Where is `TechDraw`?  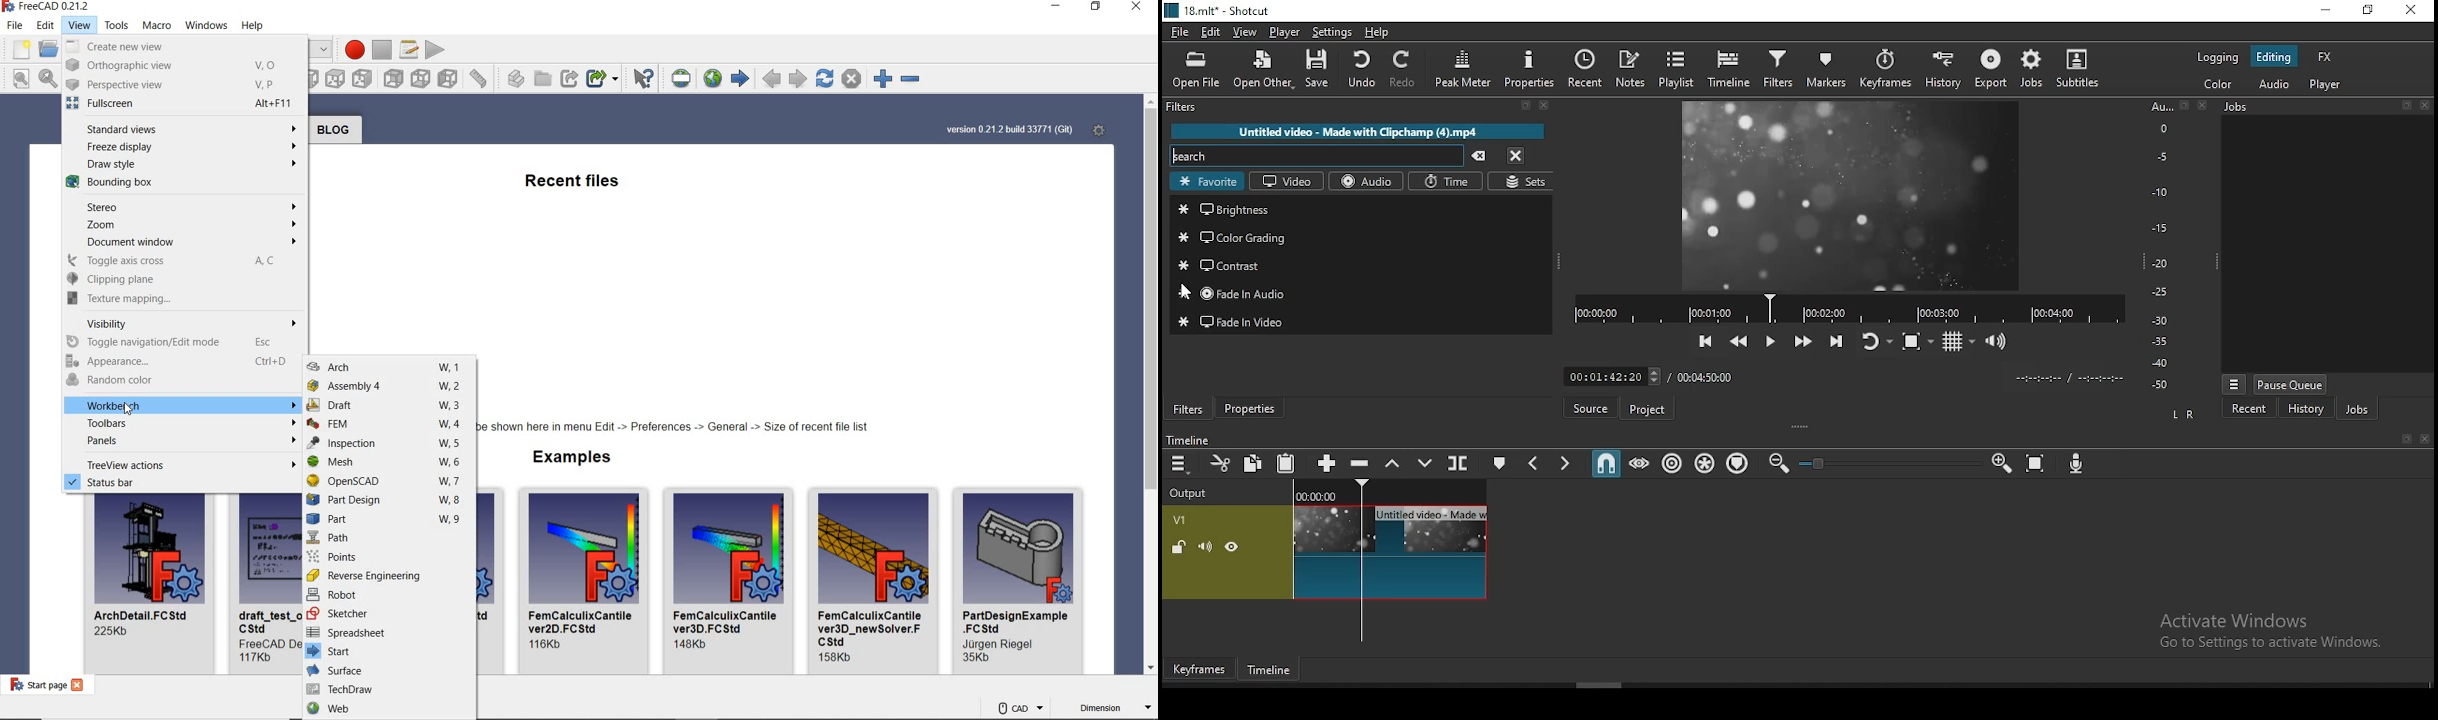
TechDraw is located at coordinates (388, 689).